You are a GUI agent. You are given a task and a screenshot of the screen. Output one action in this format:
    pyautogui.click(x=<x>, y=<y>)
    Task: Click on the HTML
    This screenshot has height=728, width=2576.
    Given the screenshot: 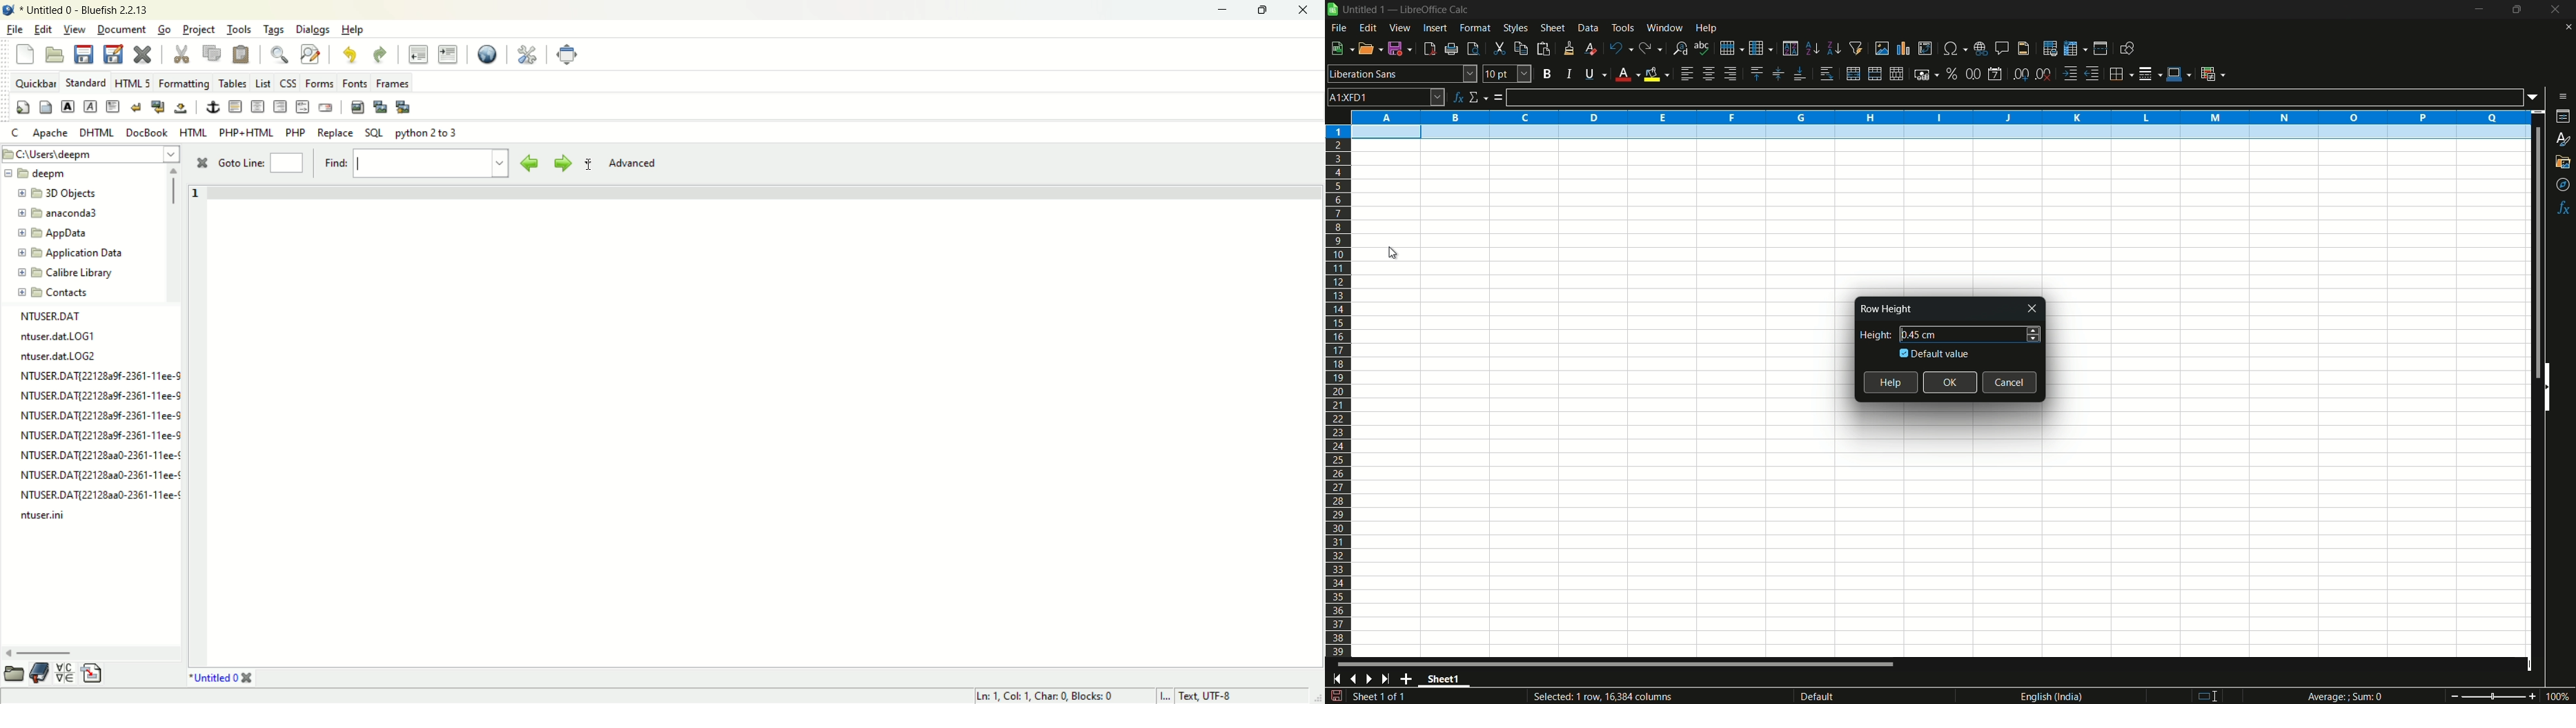 What is the action you would take?
    pyautogui.click(x=194, y=132)
    